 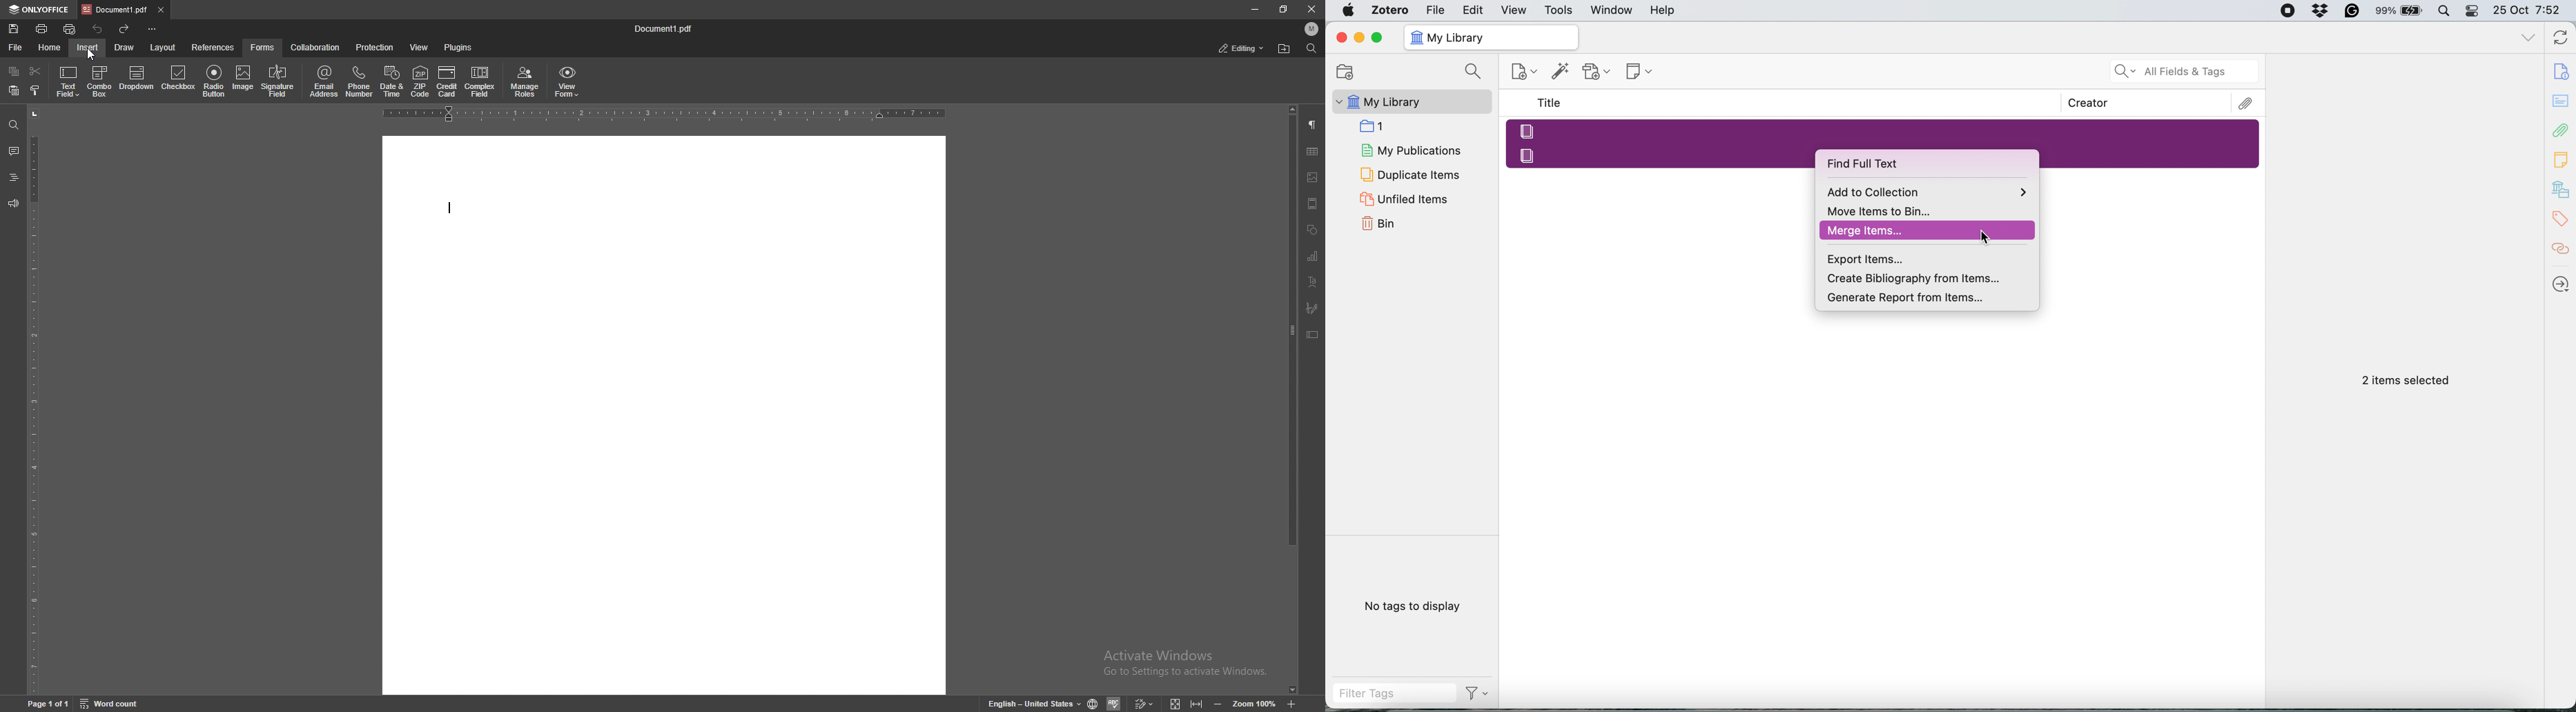 I want to click on Attachment, so click(x=2561, y=130).